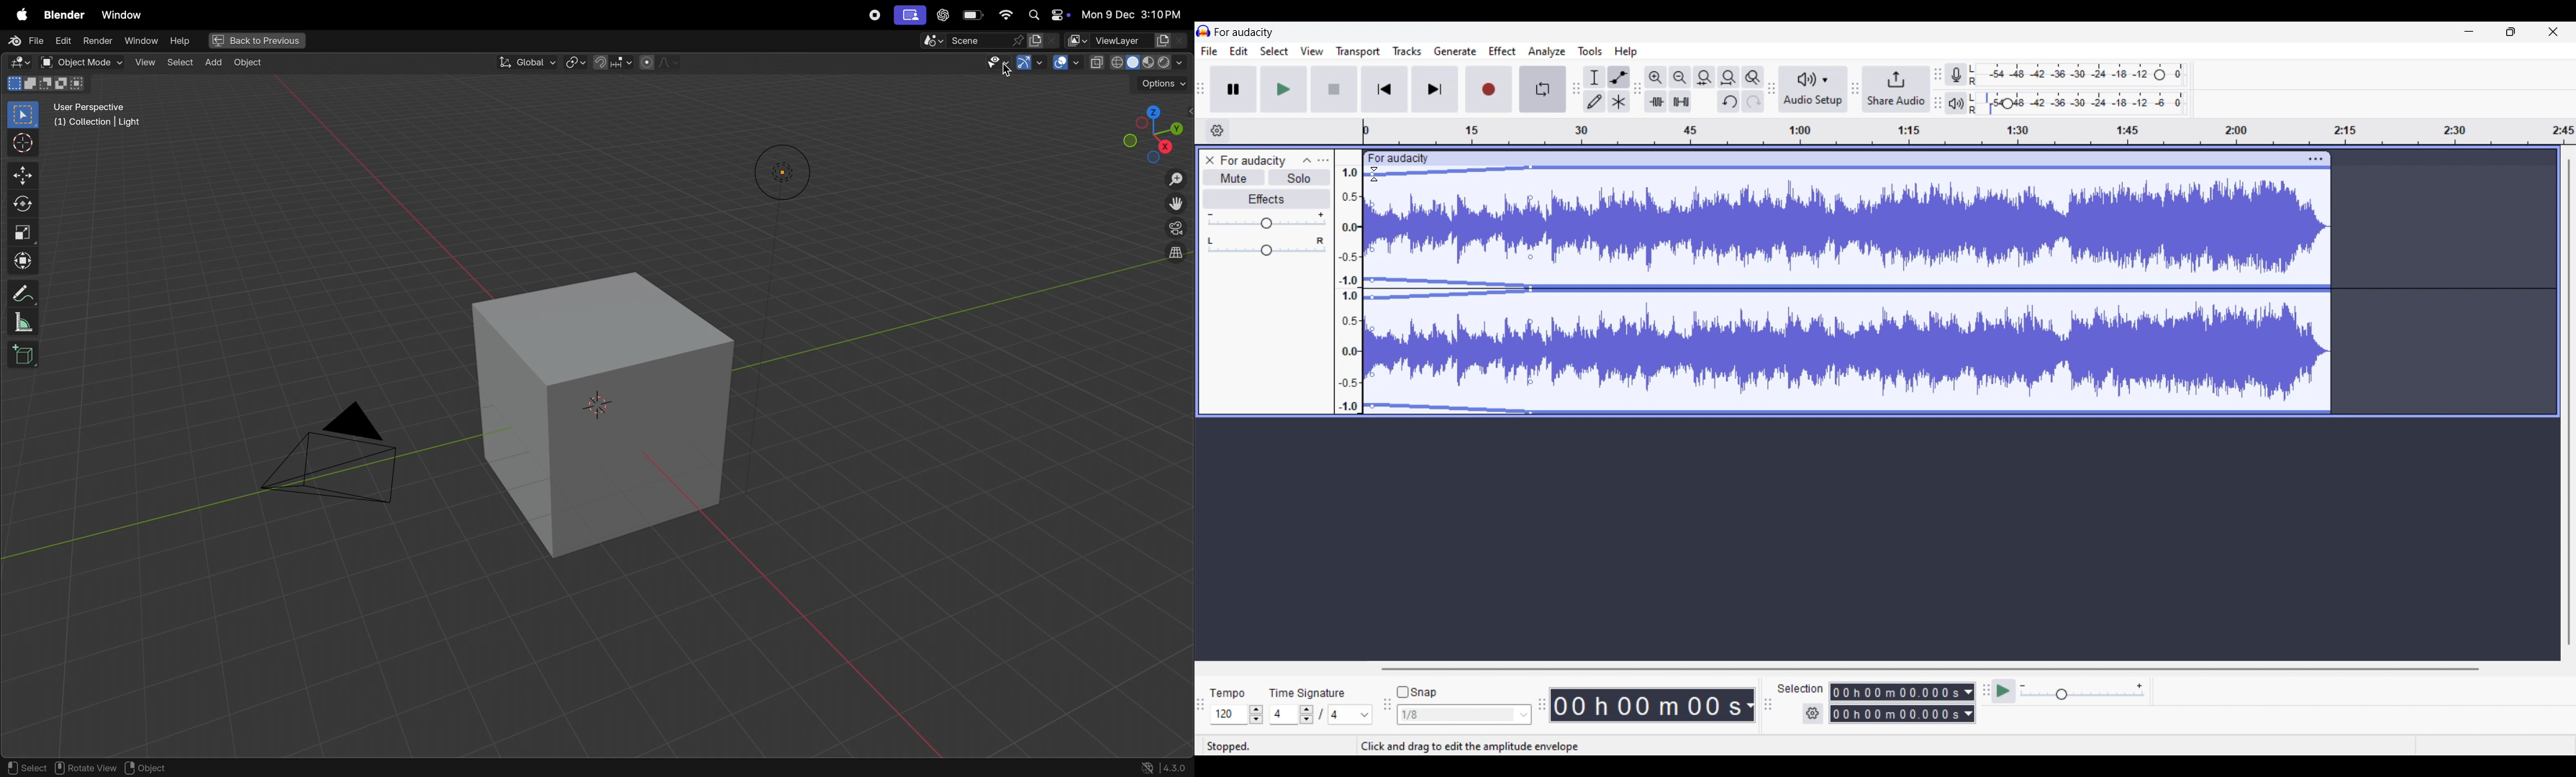  I want to click on move , so click(21, 176).